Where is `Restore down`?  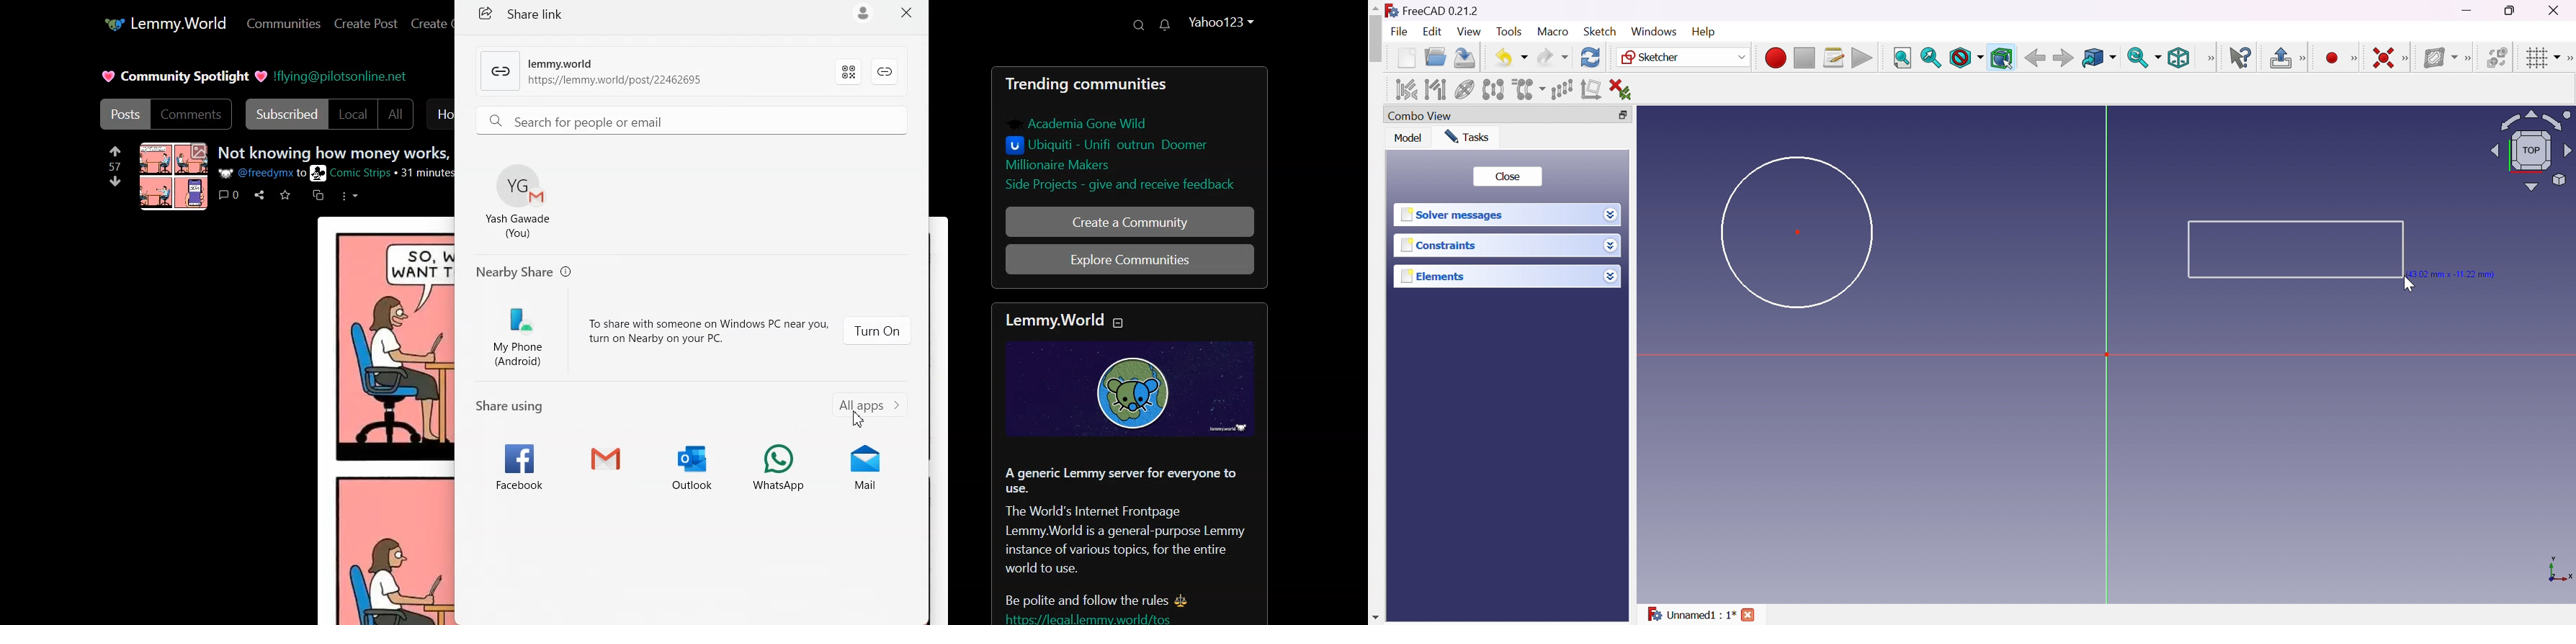
Restore down is located at coordinates (1619, 116).